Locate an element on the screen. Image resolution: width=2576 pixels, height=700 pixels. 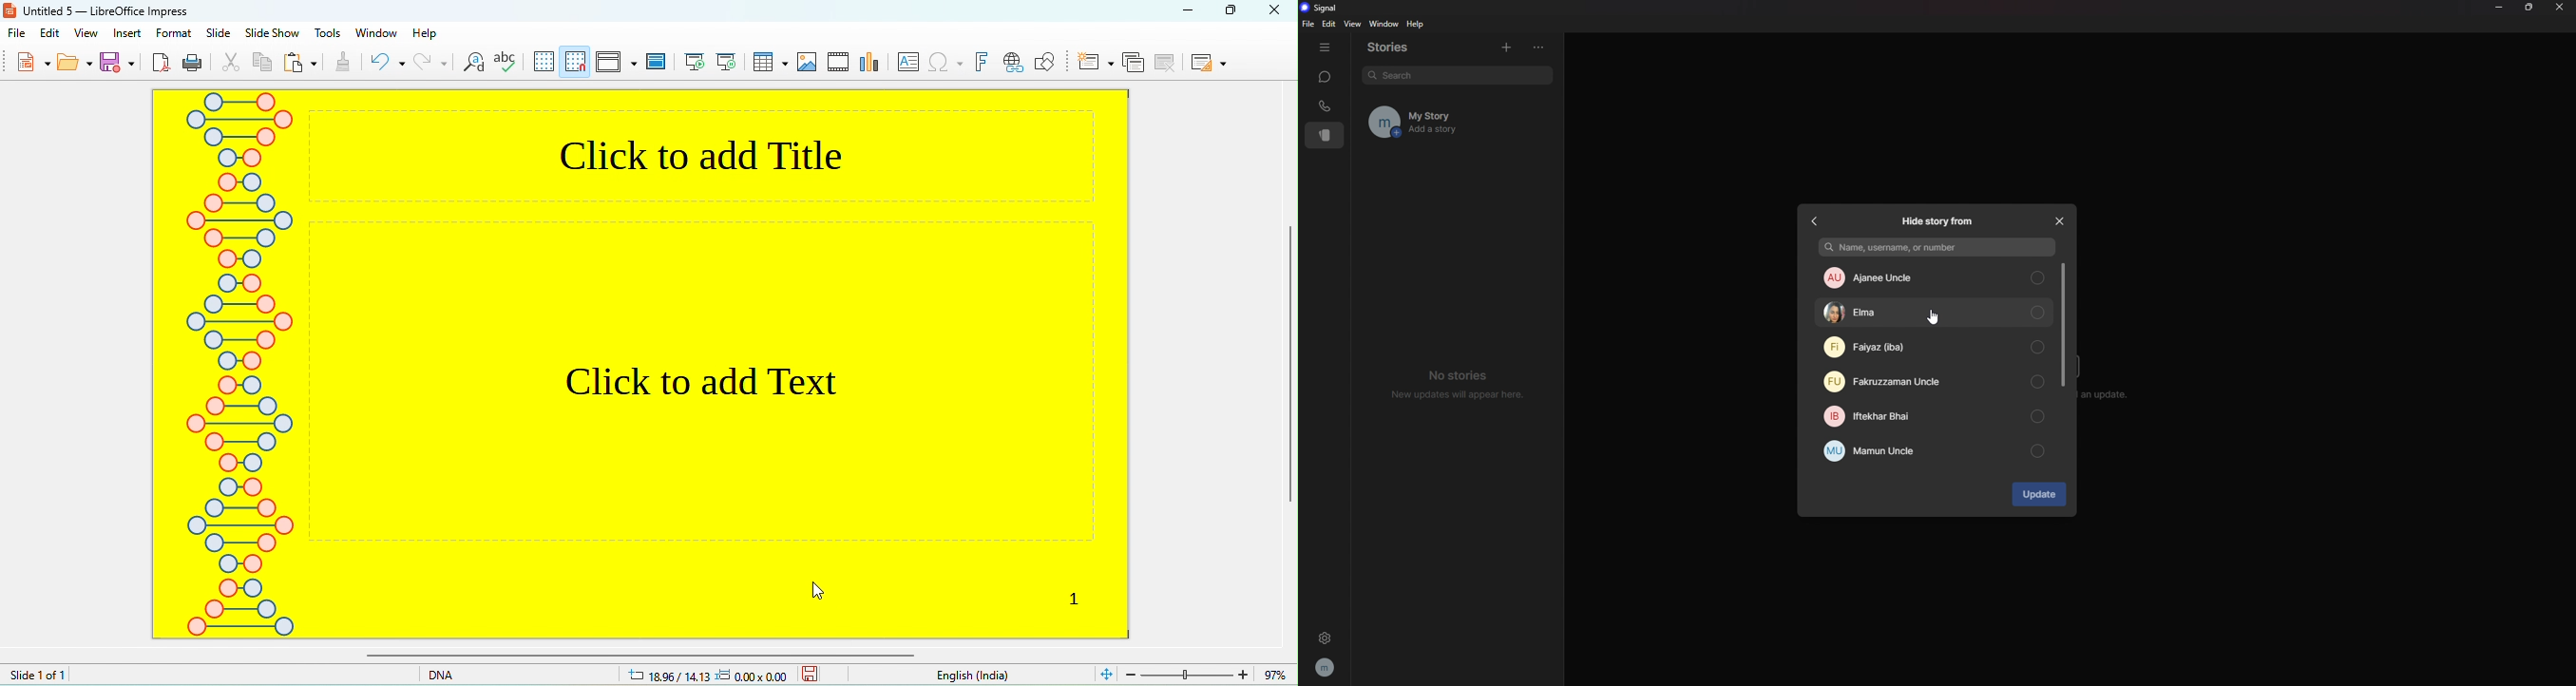
save is located at coordinates (811, 673).